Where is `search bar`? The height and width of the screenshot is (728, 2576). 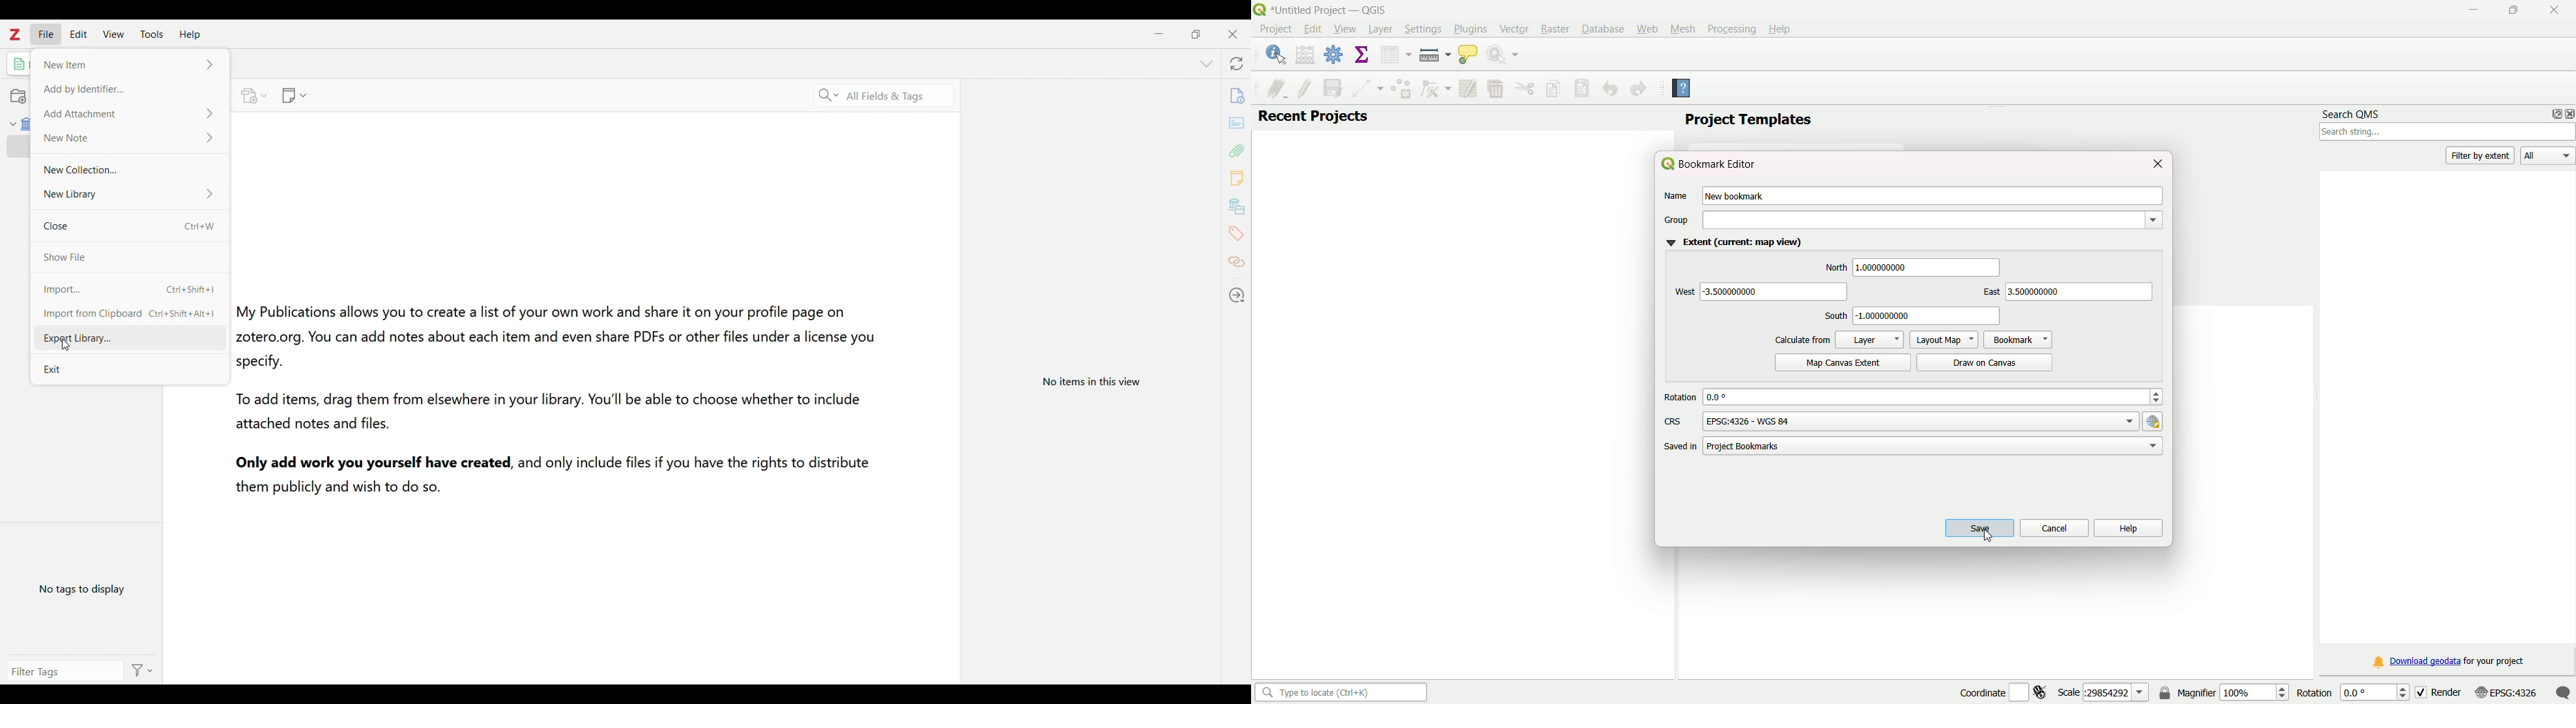
search bar is located at coordinates (1339, 692).